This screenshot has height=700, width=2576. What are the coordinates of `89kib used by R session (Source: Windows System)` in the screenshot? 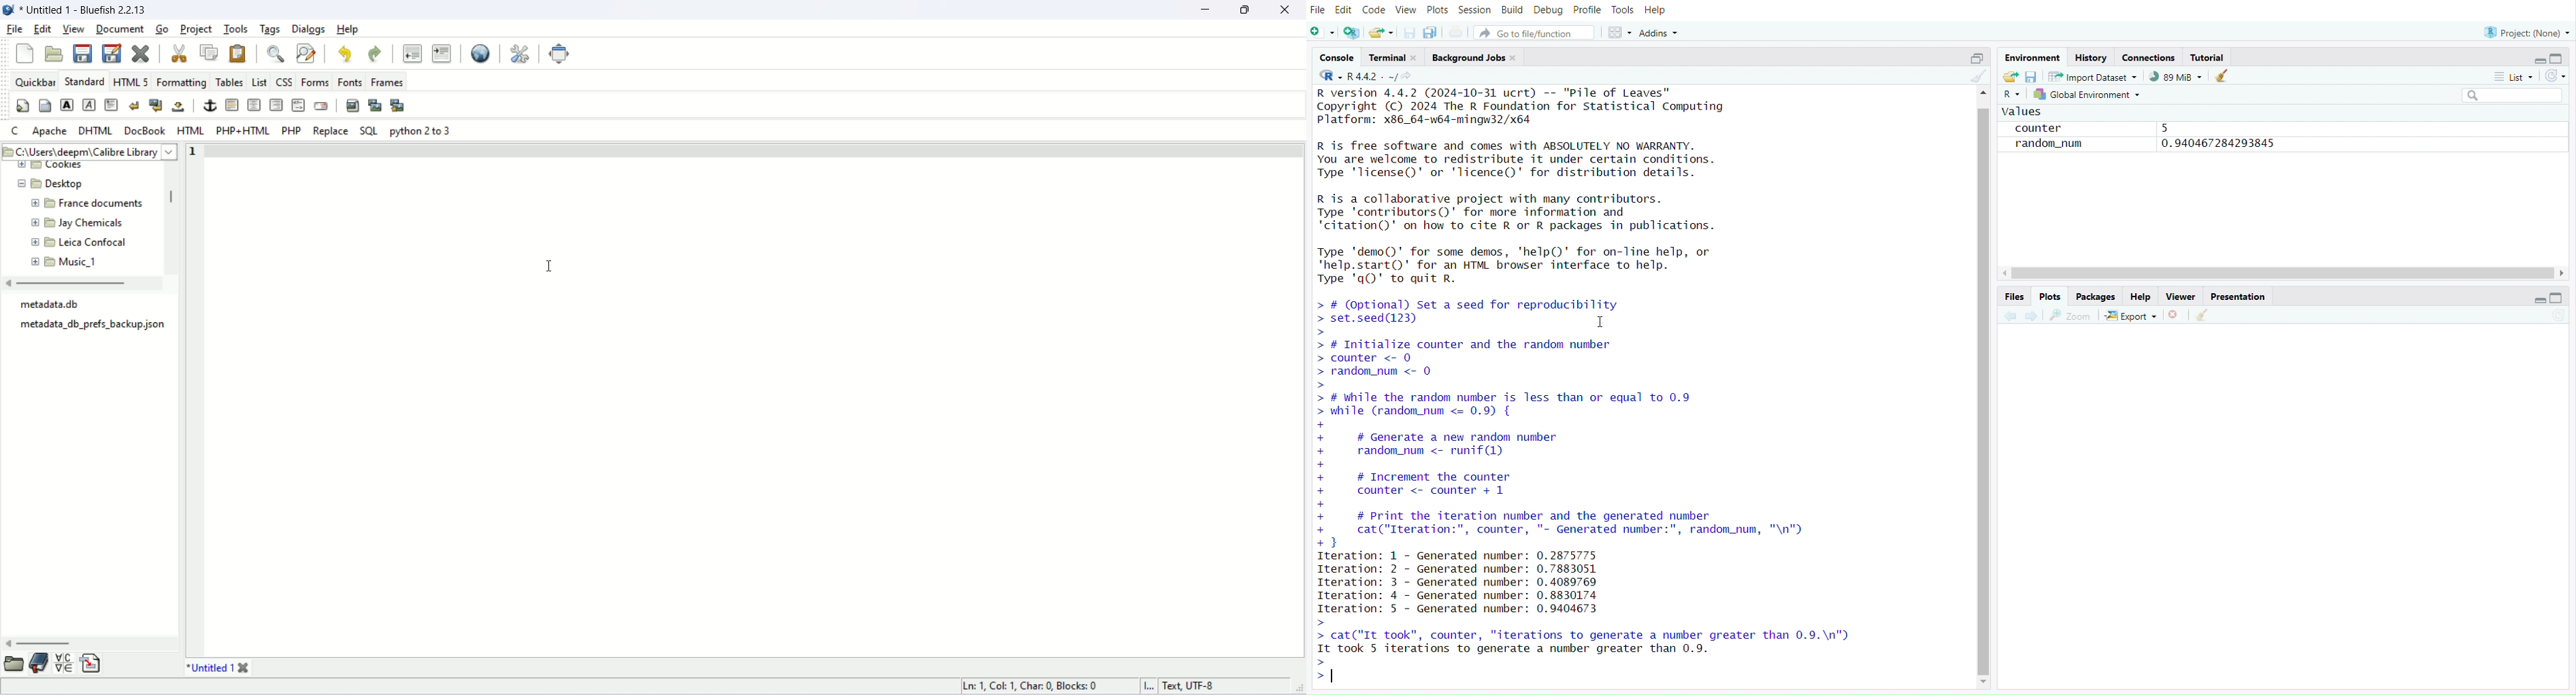 It's located at (2178, 76).